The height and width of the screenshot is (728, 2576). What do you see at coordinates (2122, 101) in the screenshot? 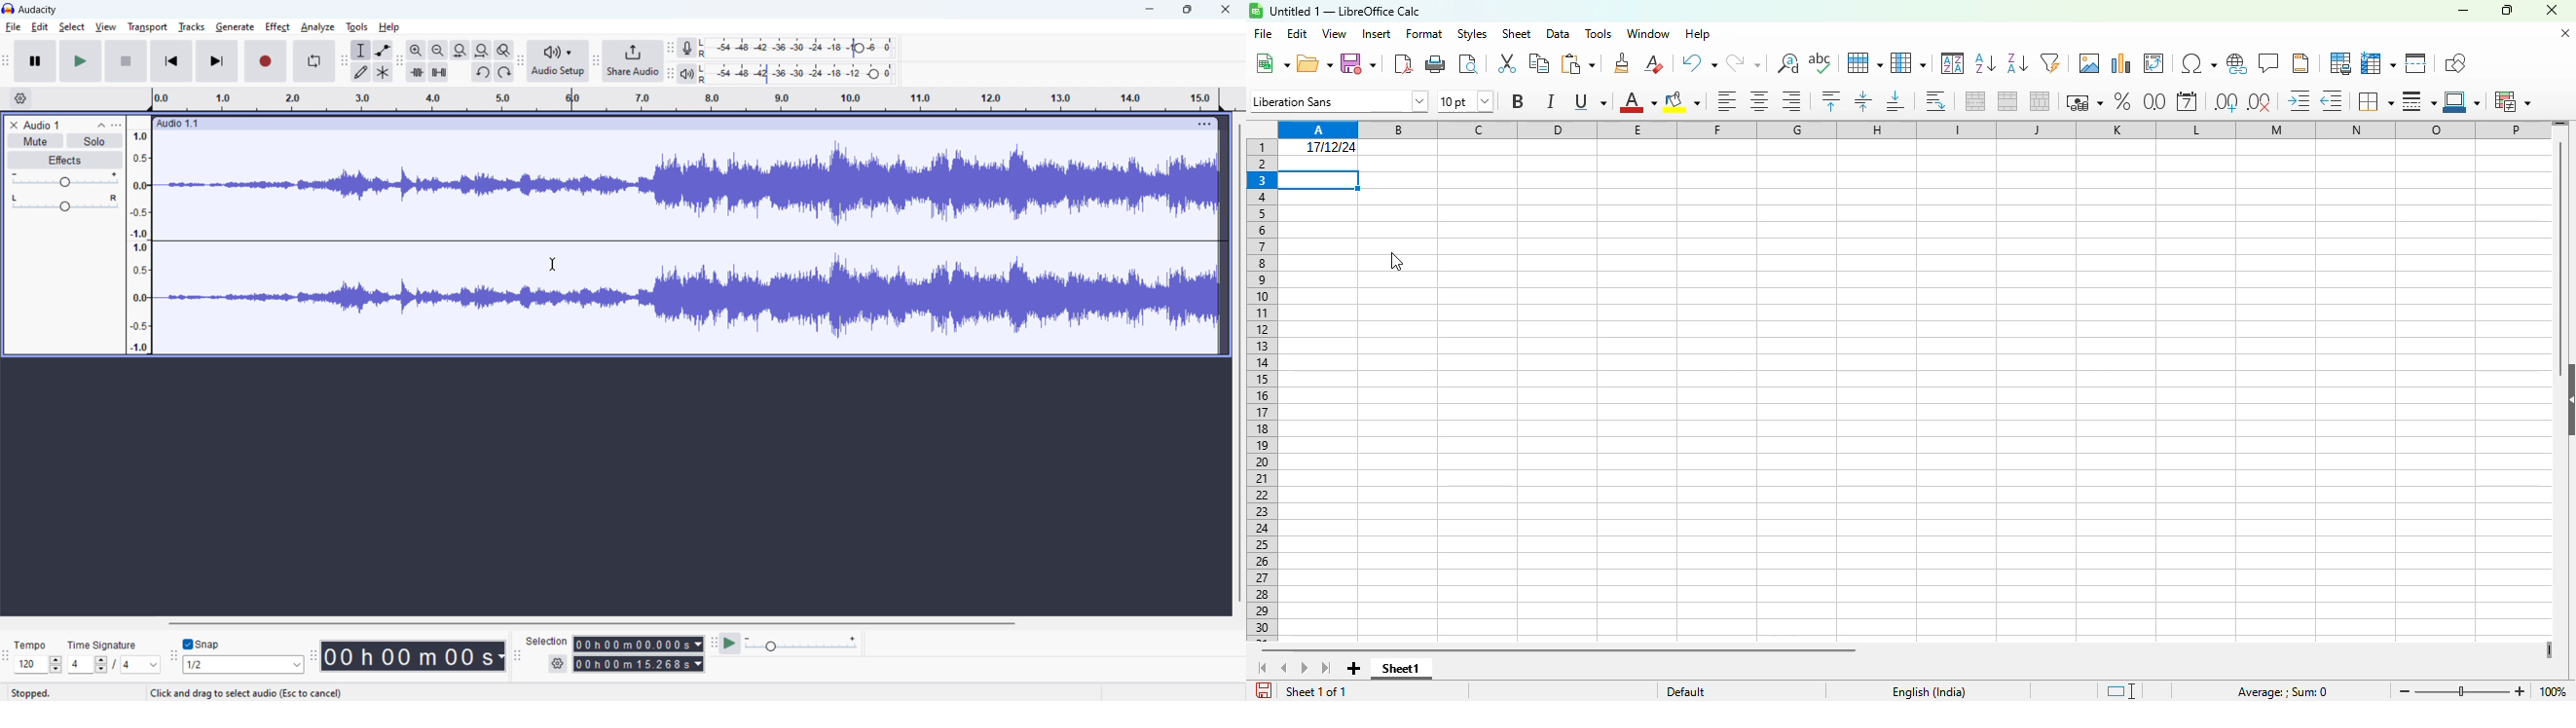
I see `format as percent` at bounding box center [2122, 101].